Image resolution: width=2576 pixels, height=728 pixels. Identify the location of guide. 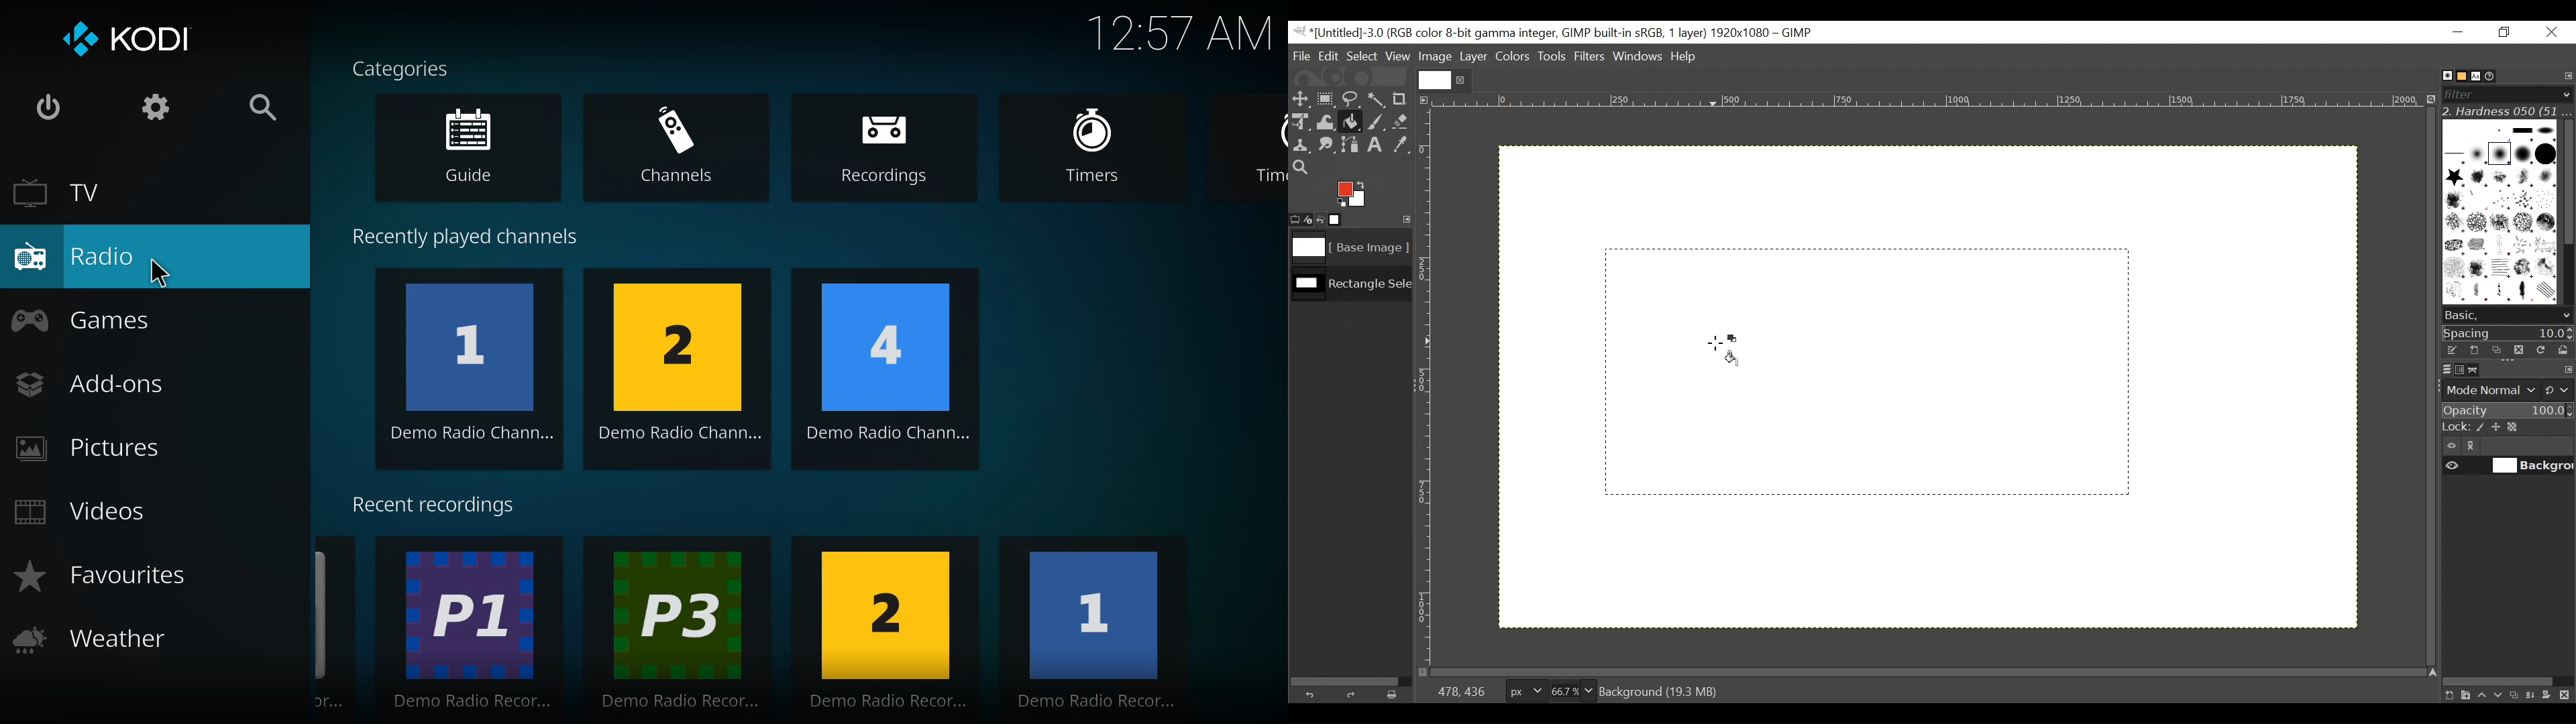
(475, 148).